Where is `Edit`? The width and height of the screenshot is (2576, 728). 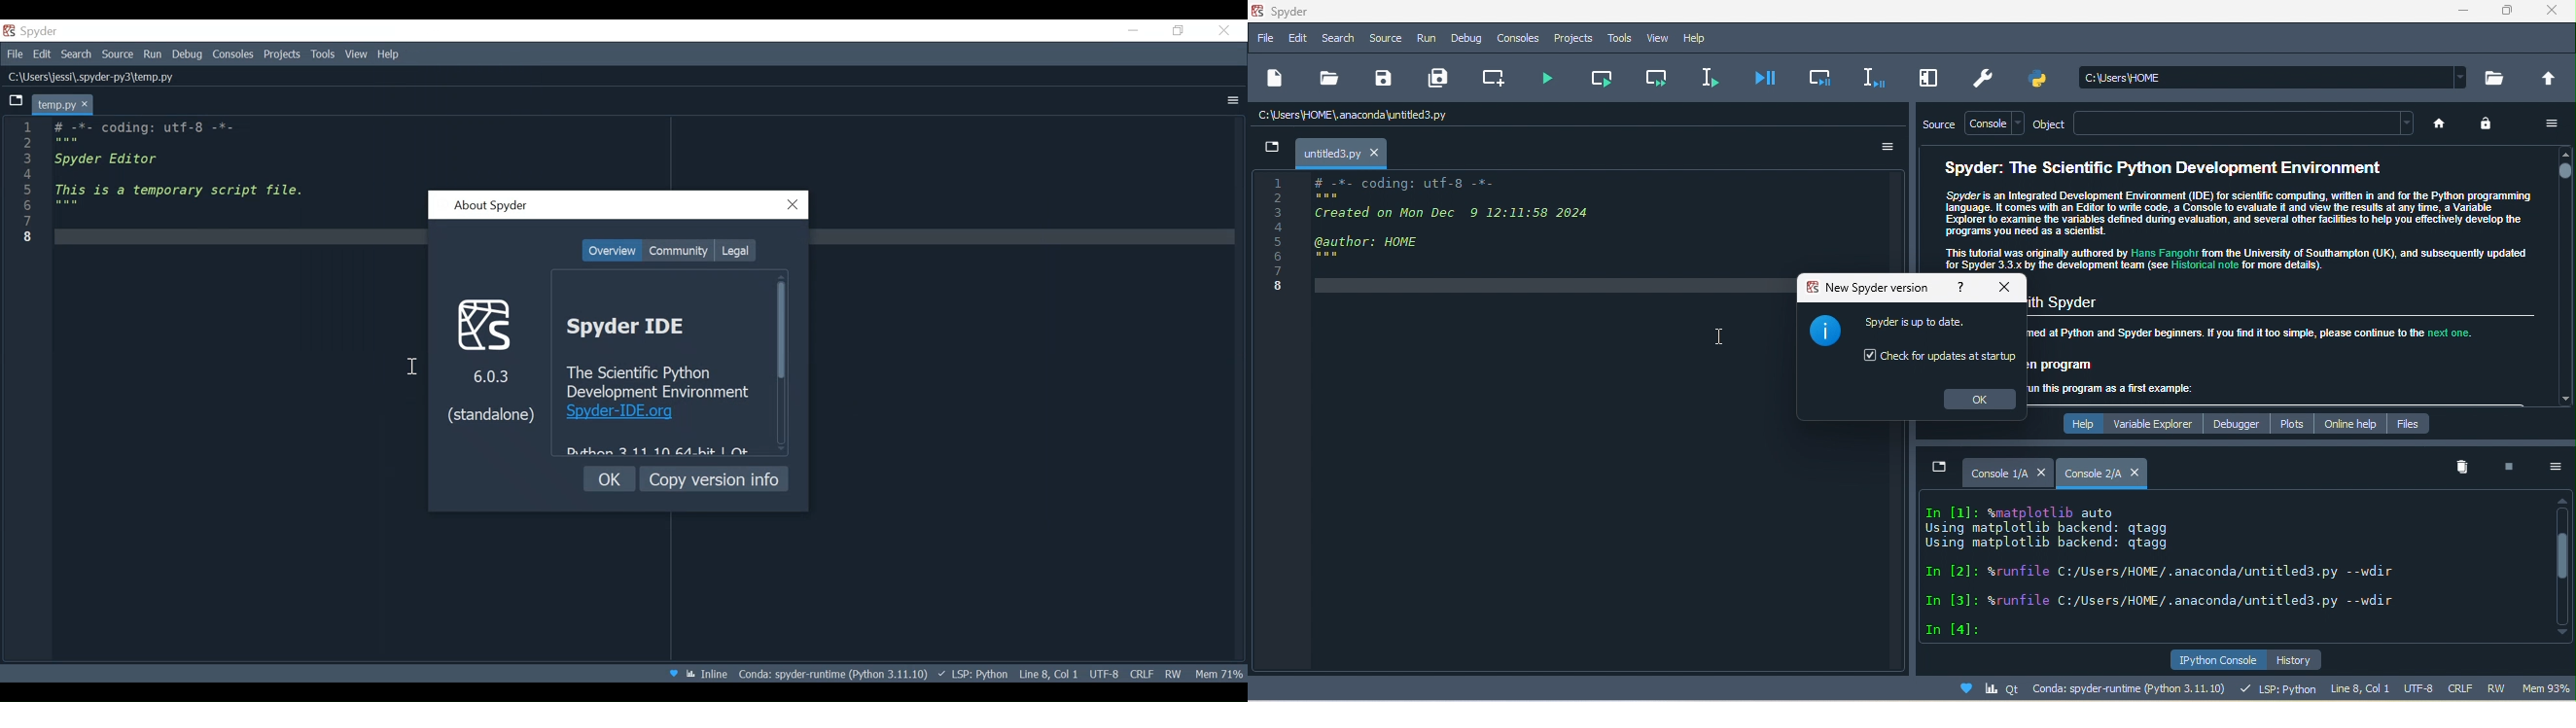
Edit is located at coordinates (42, 55).